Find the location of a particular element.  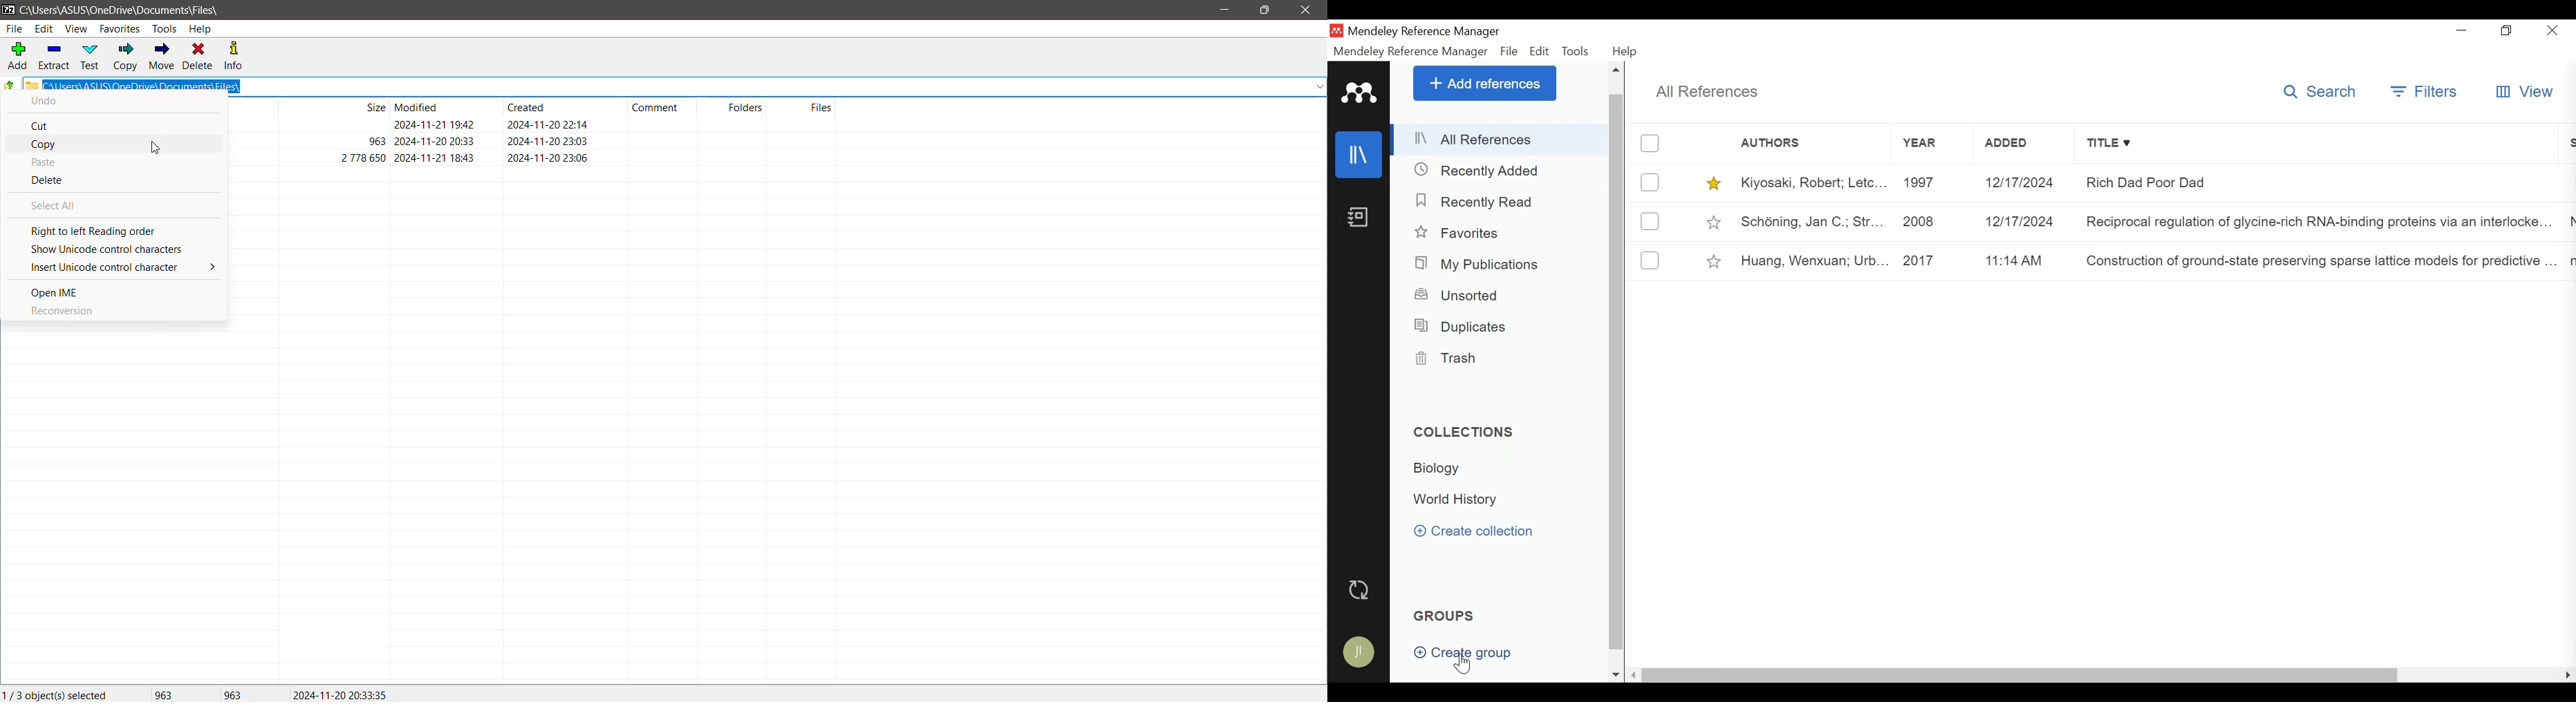

Filters is located at coordinates (2423, 91).